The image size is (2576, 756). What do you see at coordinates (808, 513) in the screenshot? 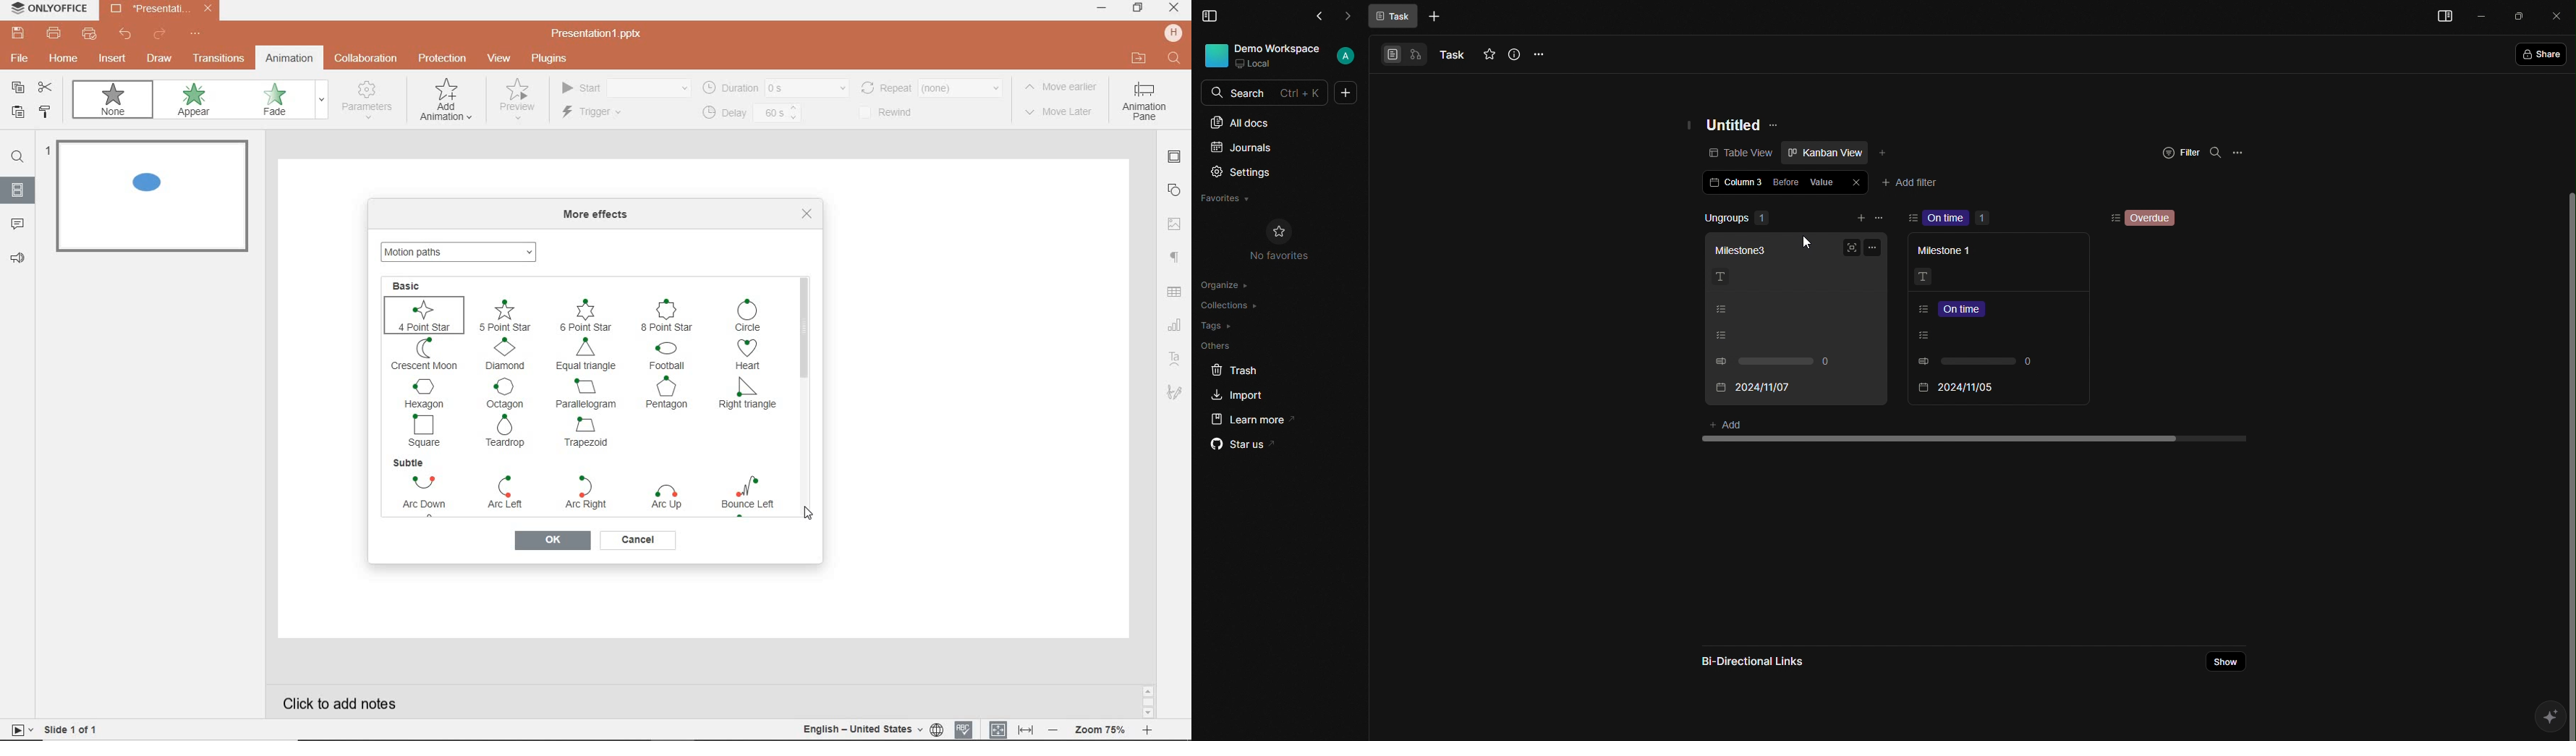
I see `CURSOR` at bounding box center [808, 513].